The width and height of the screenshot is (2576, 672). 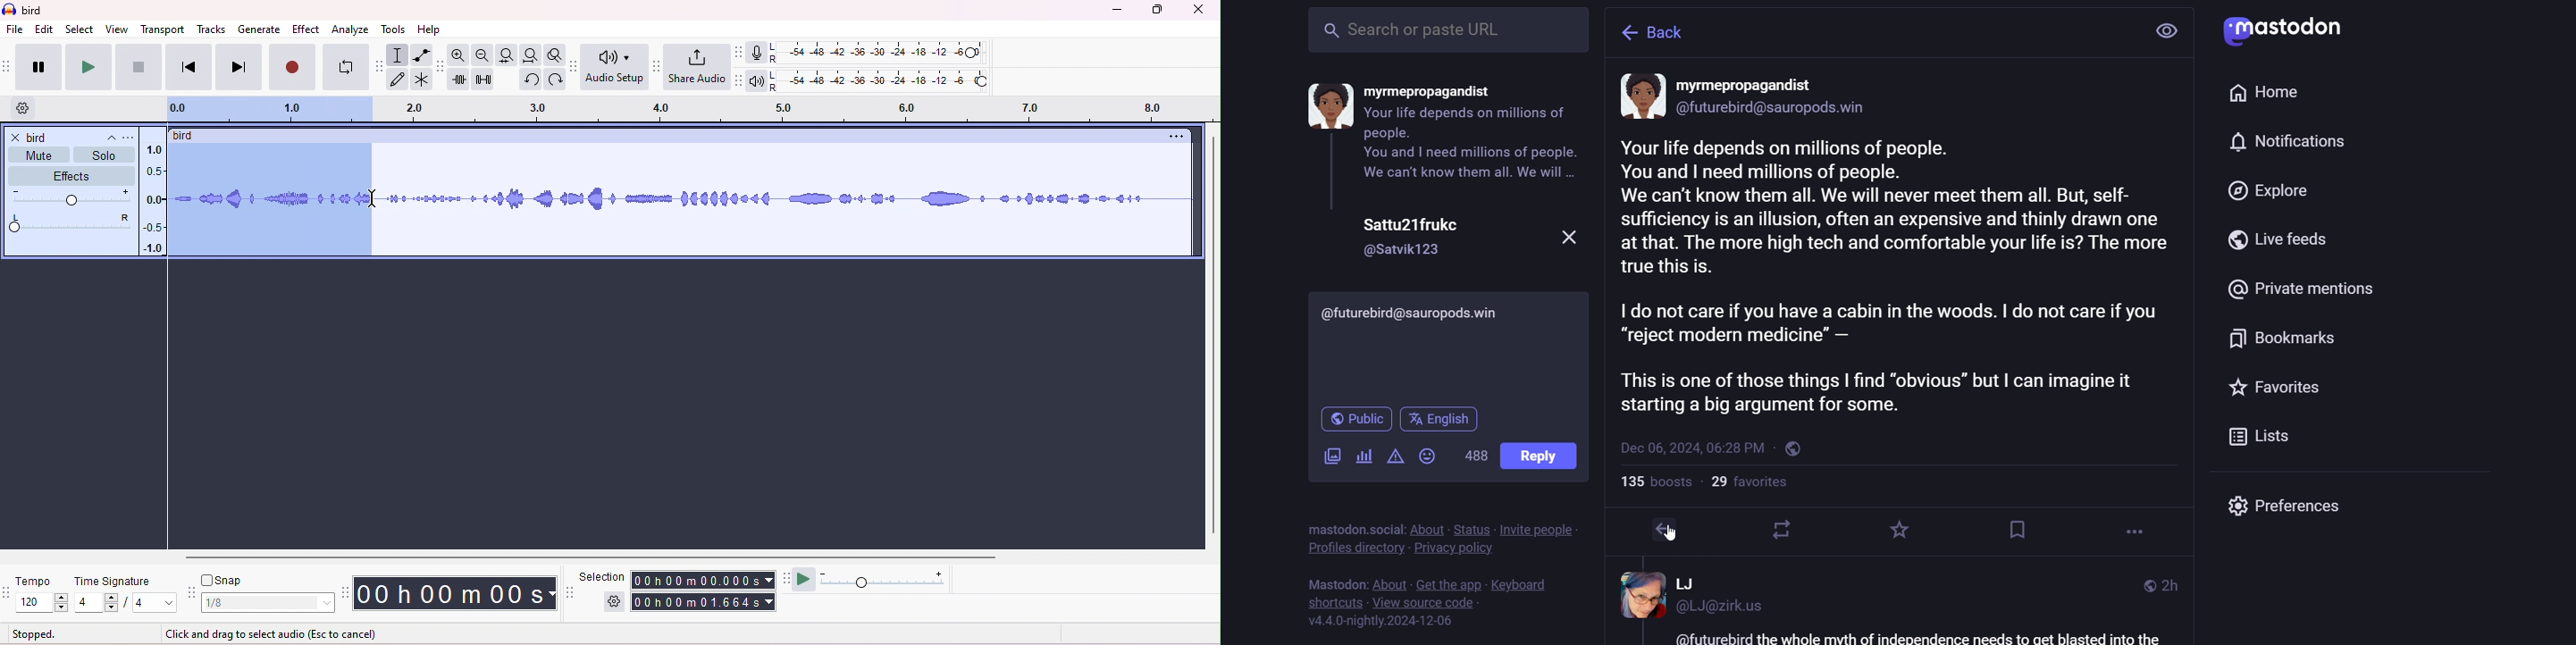 What do you see at coordinates (239, 67) in the screenshot?
I see `next` at bounding box center [239, 67].